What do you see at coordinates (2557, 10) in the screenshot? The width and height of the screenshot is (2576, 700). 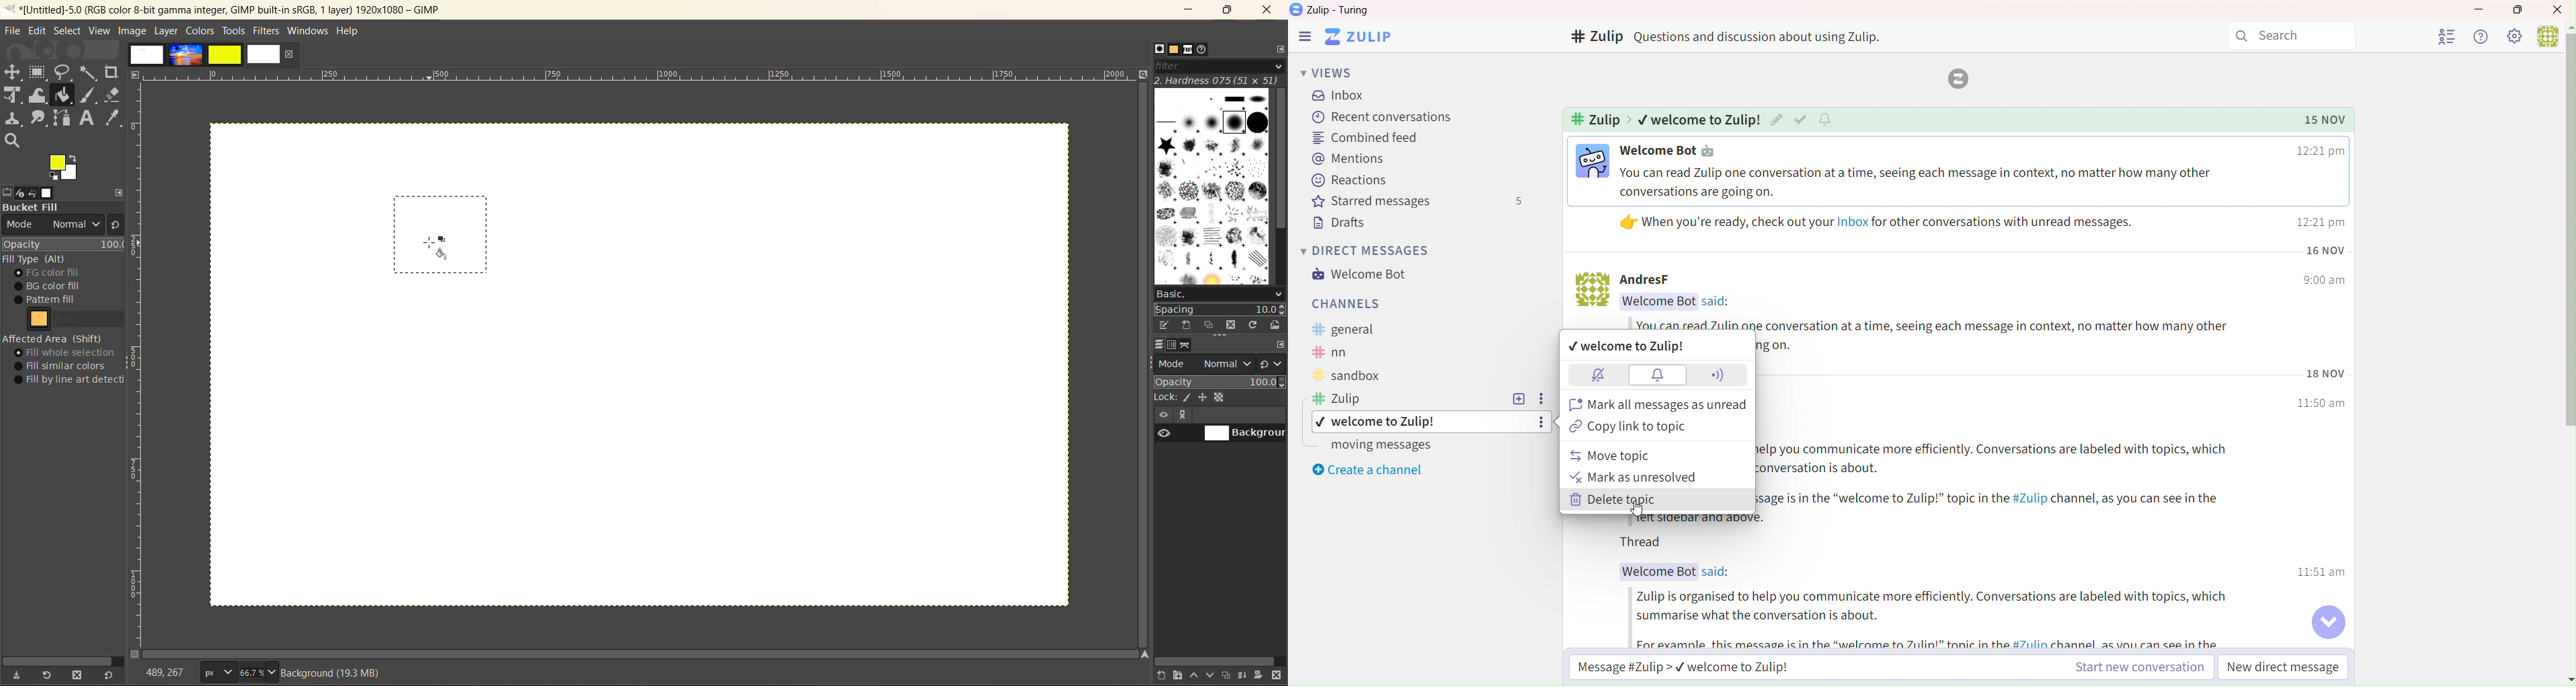 I see `Close` at bounding box center [2557, 10].